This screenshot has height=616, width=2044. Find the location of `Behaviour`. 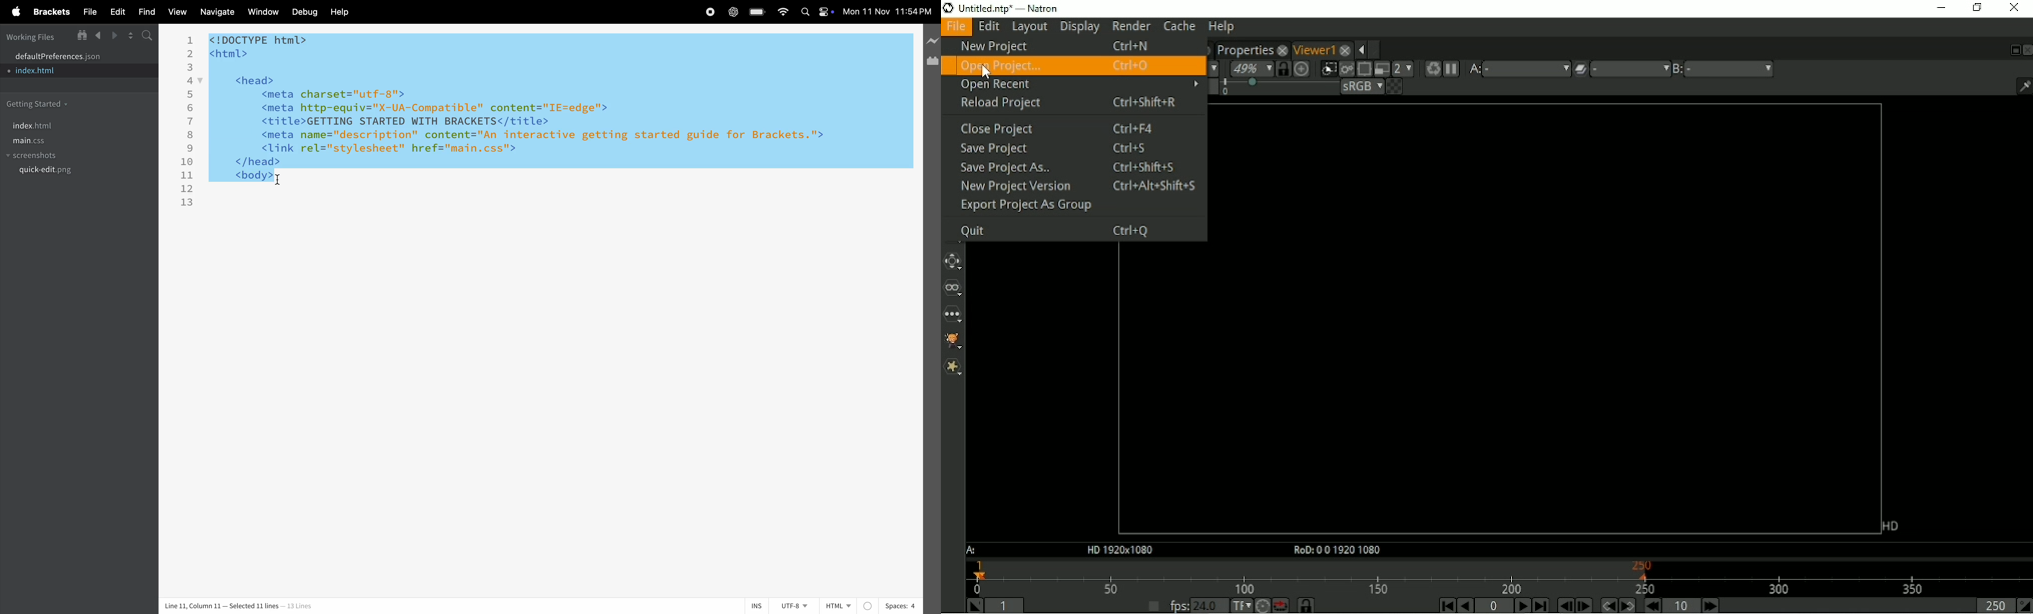

Behaviour is located at coordinates (1280, 605).